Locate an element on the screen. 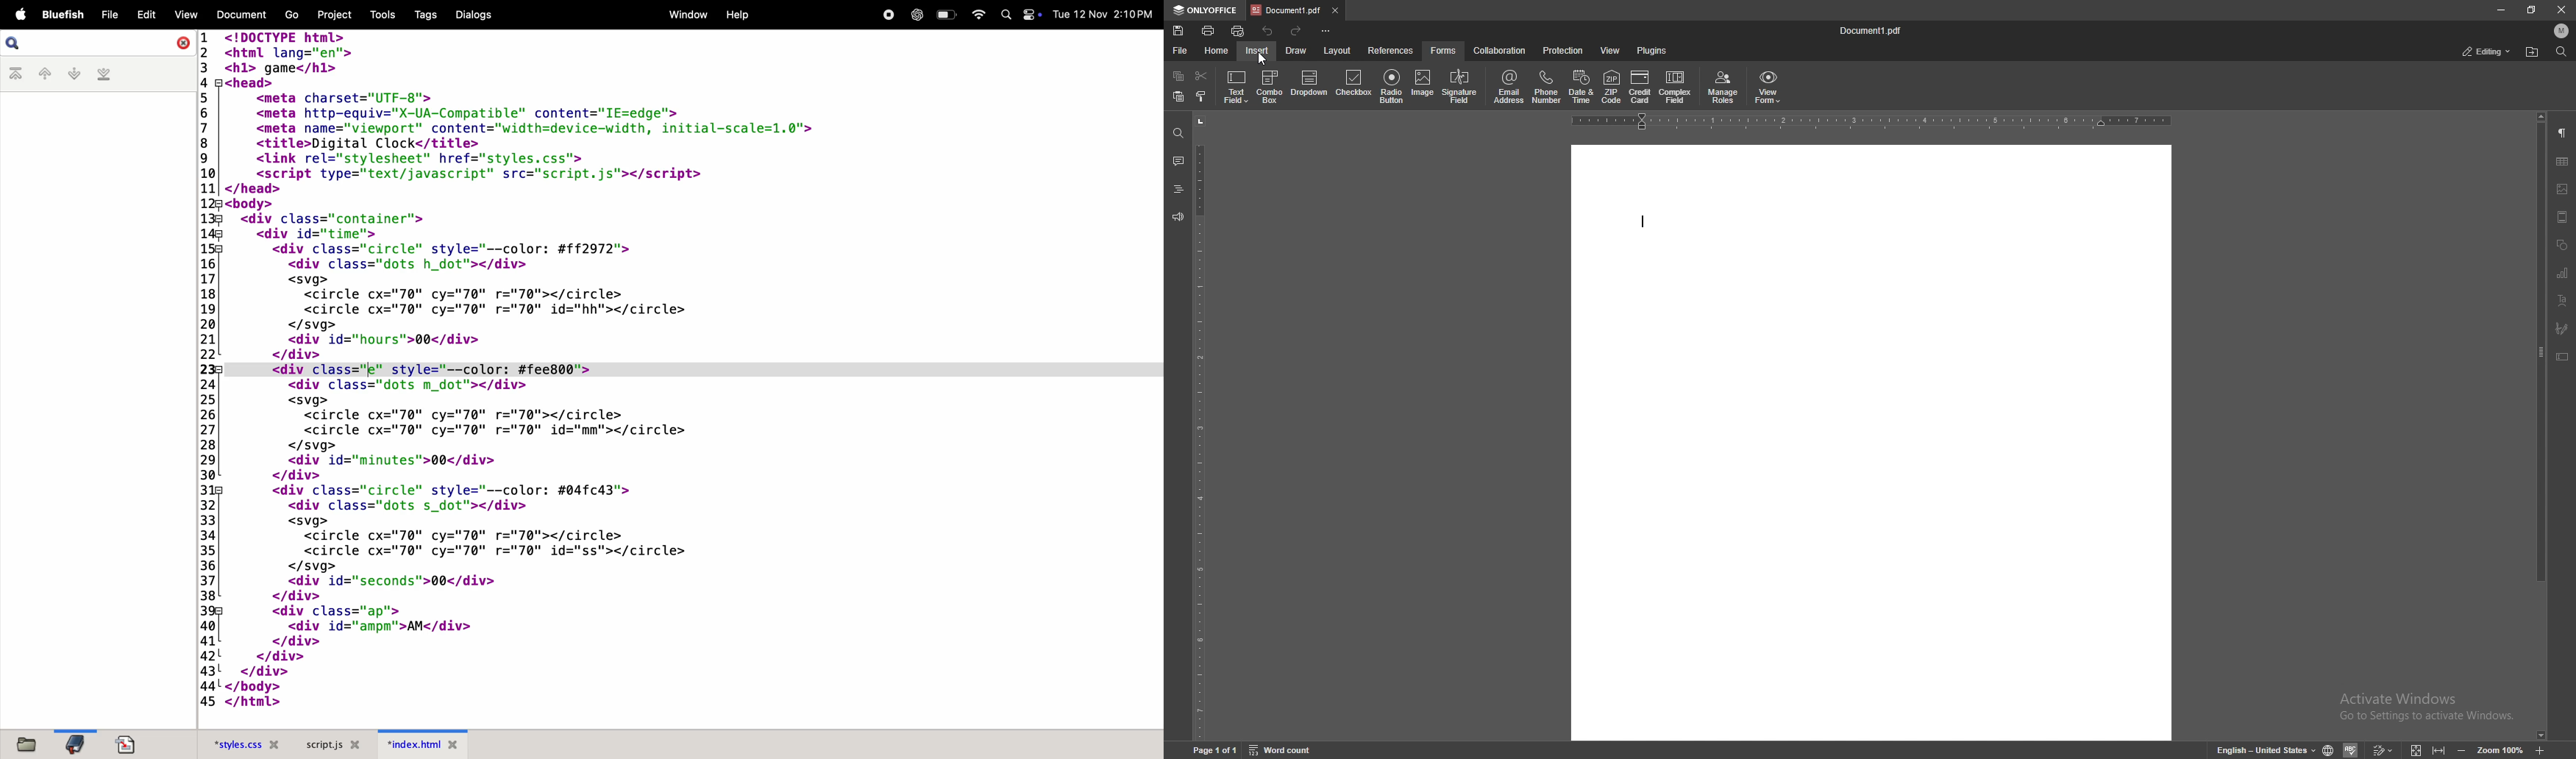 This screenshot has width=2576, height=784. quick print is located at coordinates (1238, 32).